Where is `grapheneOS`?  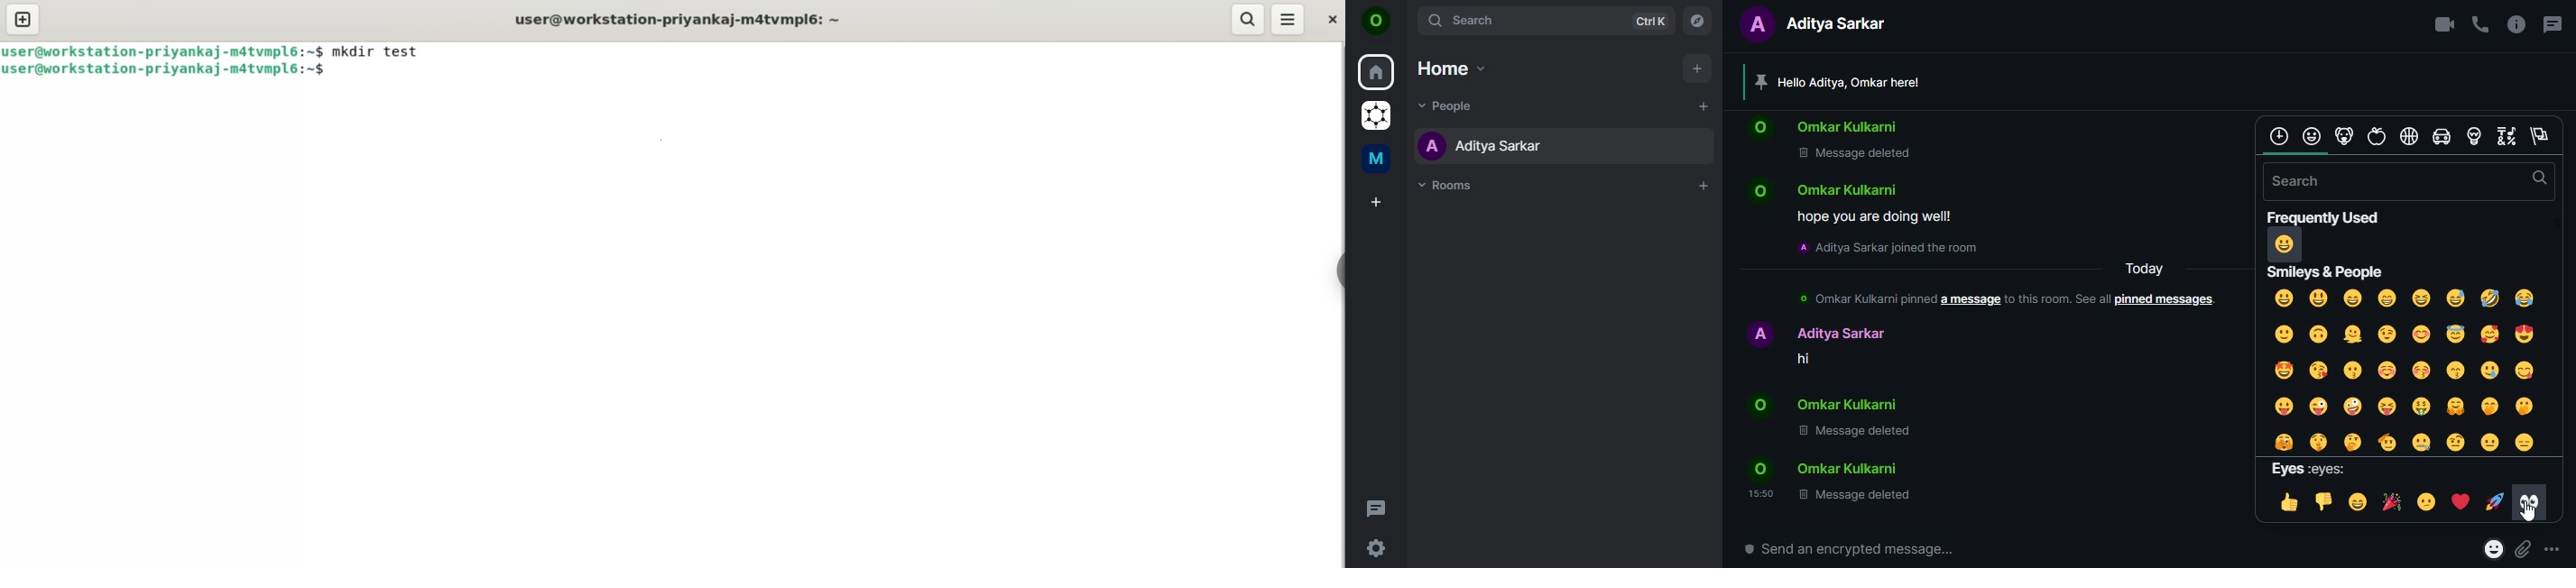
grapheneOS is located at coordinates (1375, 114).